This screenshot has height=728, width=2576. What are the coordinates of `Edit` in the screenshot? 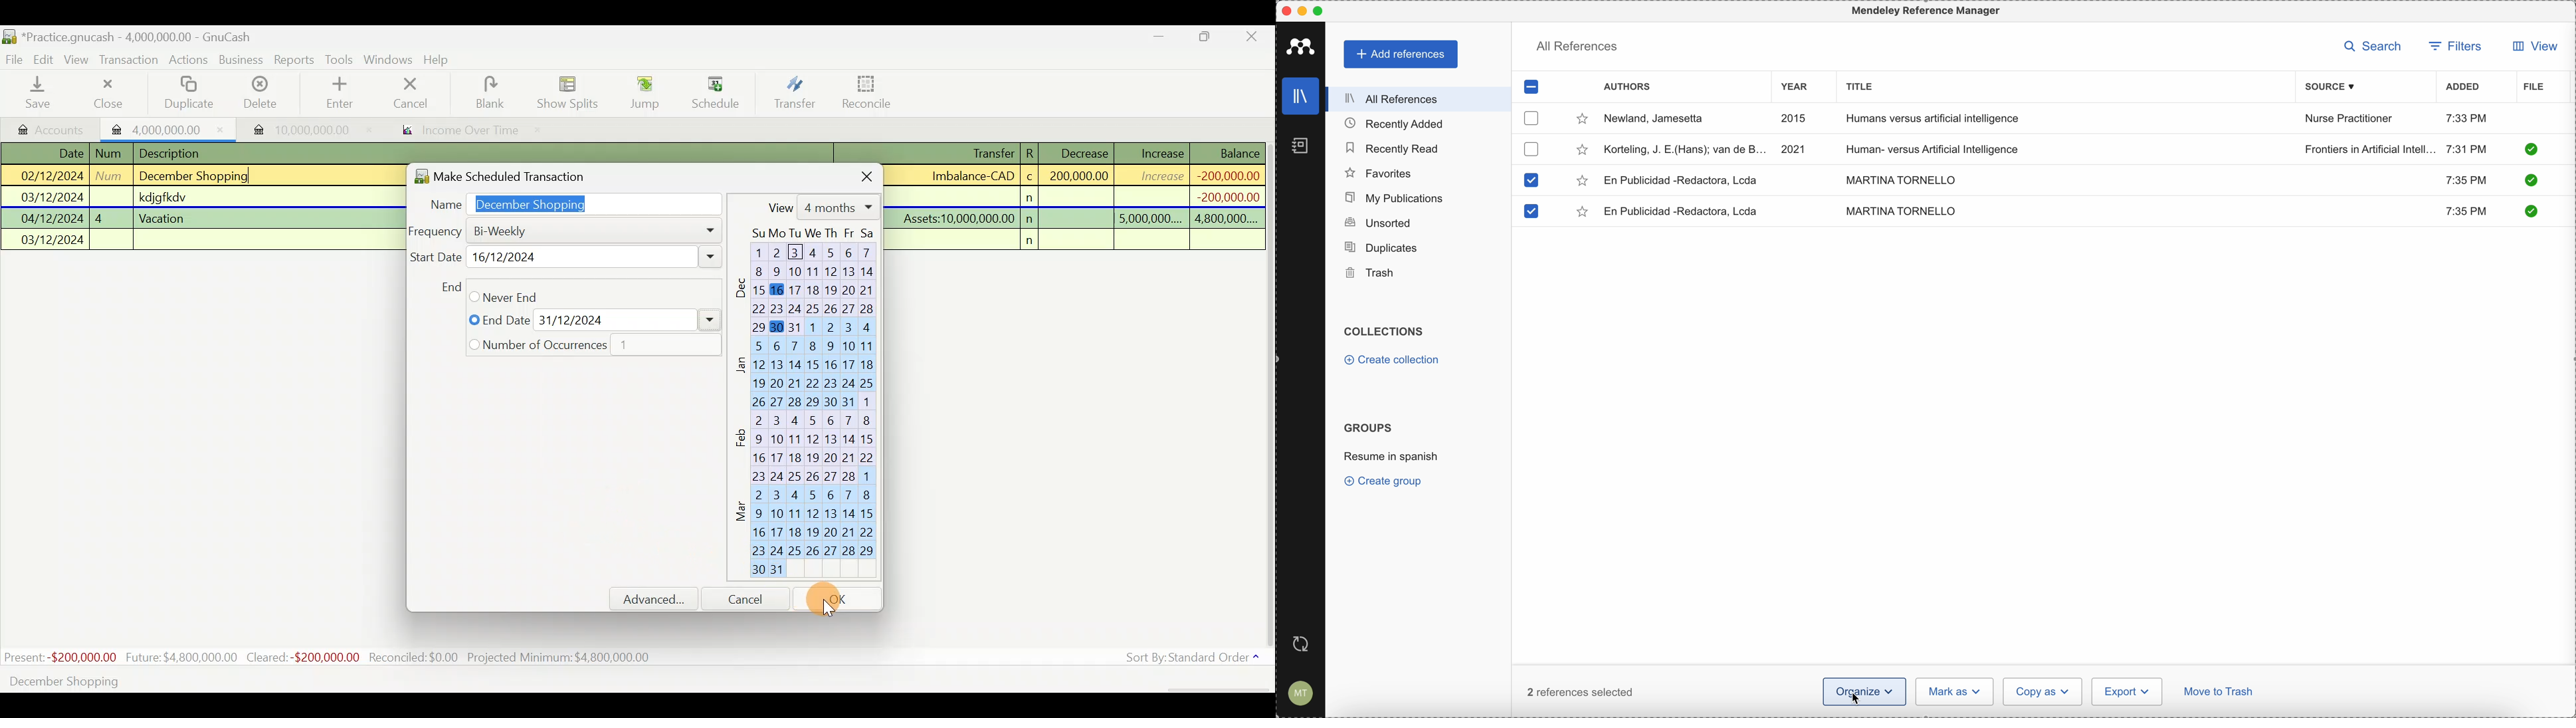 It's located at (46, 59).